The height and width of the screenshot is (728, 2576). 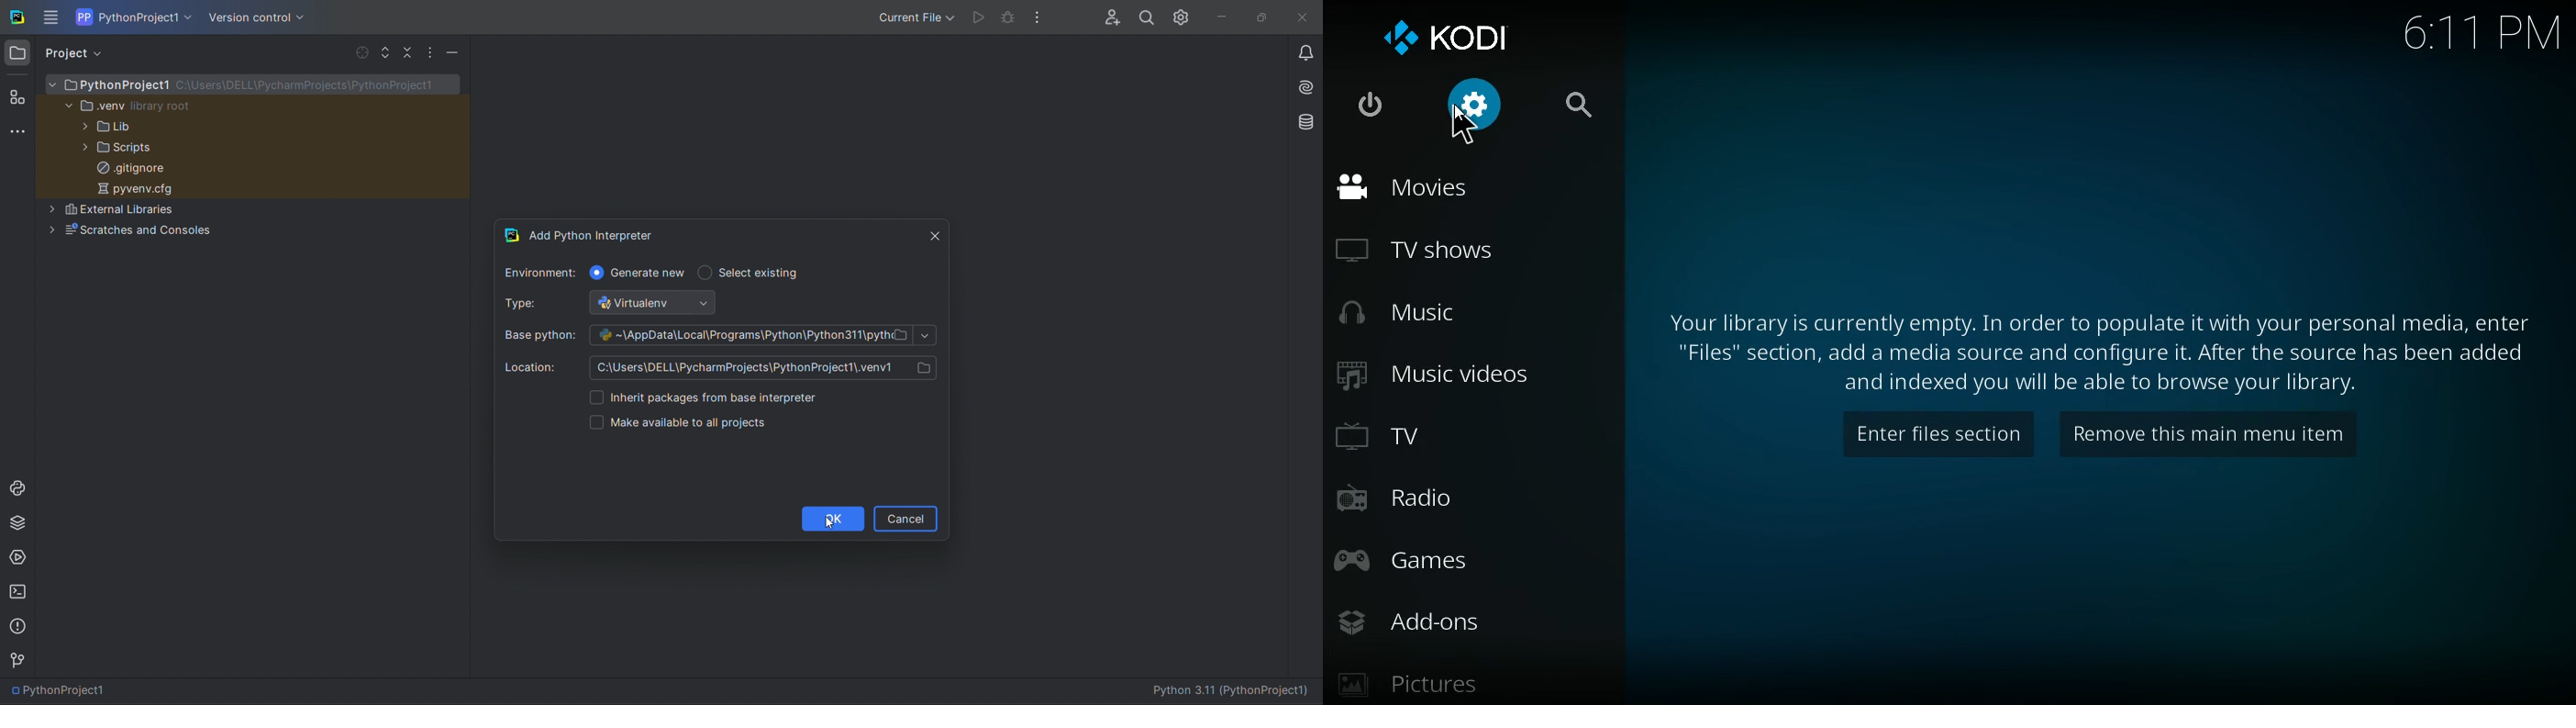 What do you see at coordinates (1302, 121) in the screenshot?
I see `database` at bounding box center [1302, 121].